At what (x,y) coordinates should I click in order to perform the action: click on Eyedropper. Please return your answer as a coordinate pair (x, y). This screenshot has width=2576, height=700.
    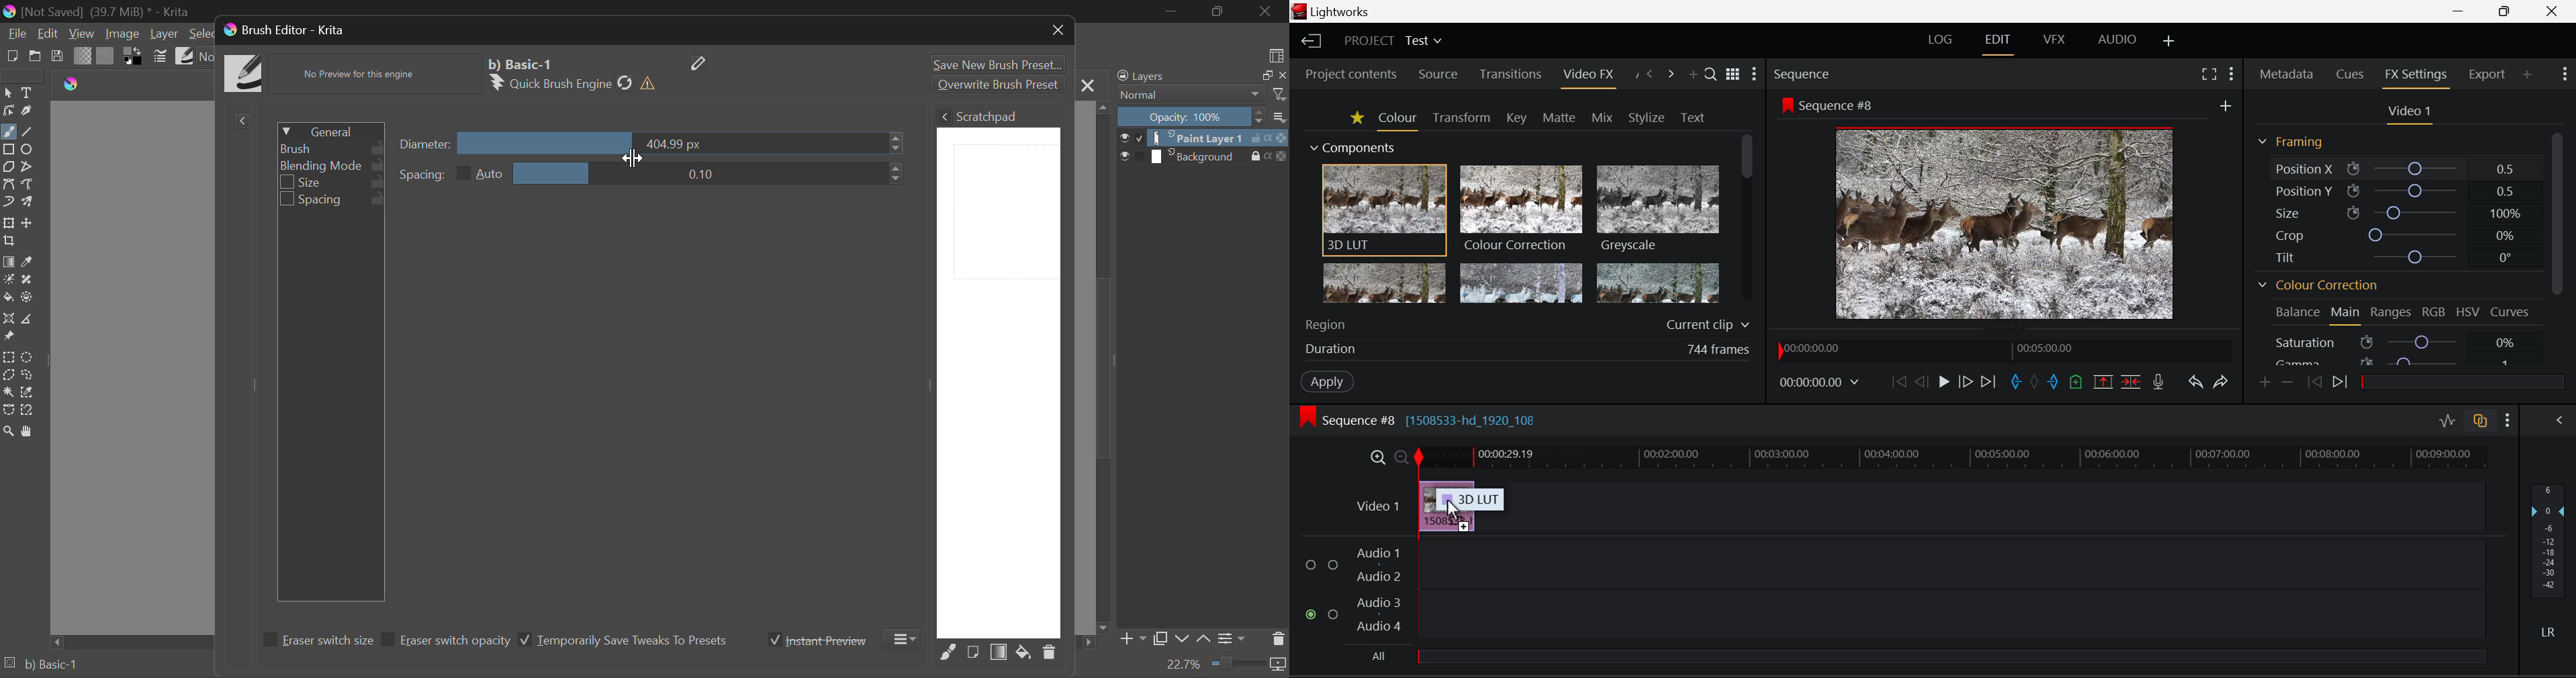
    Looking at the image, I should click on (32, 261).